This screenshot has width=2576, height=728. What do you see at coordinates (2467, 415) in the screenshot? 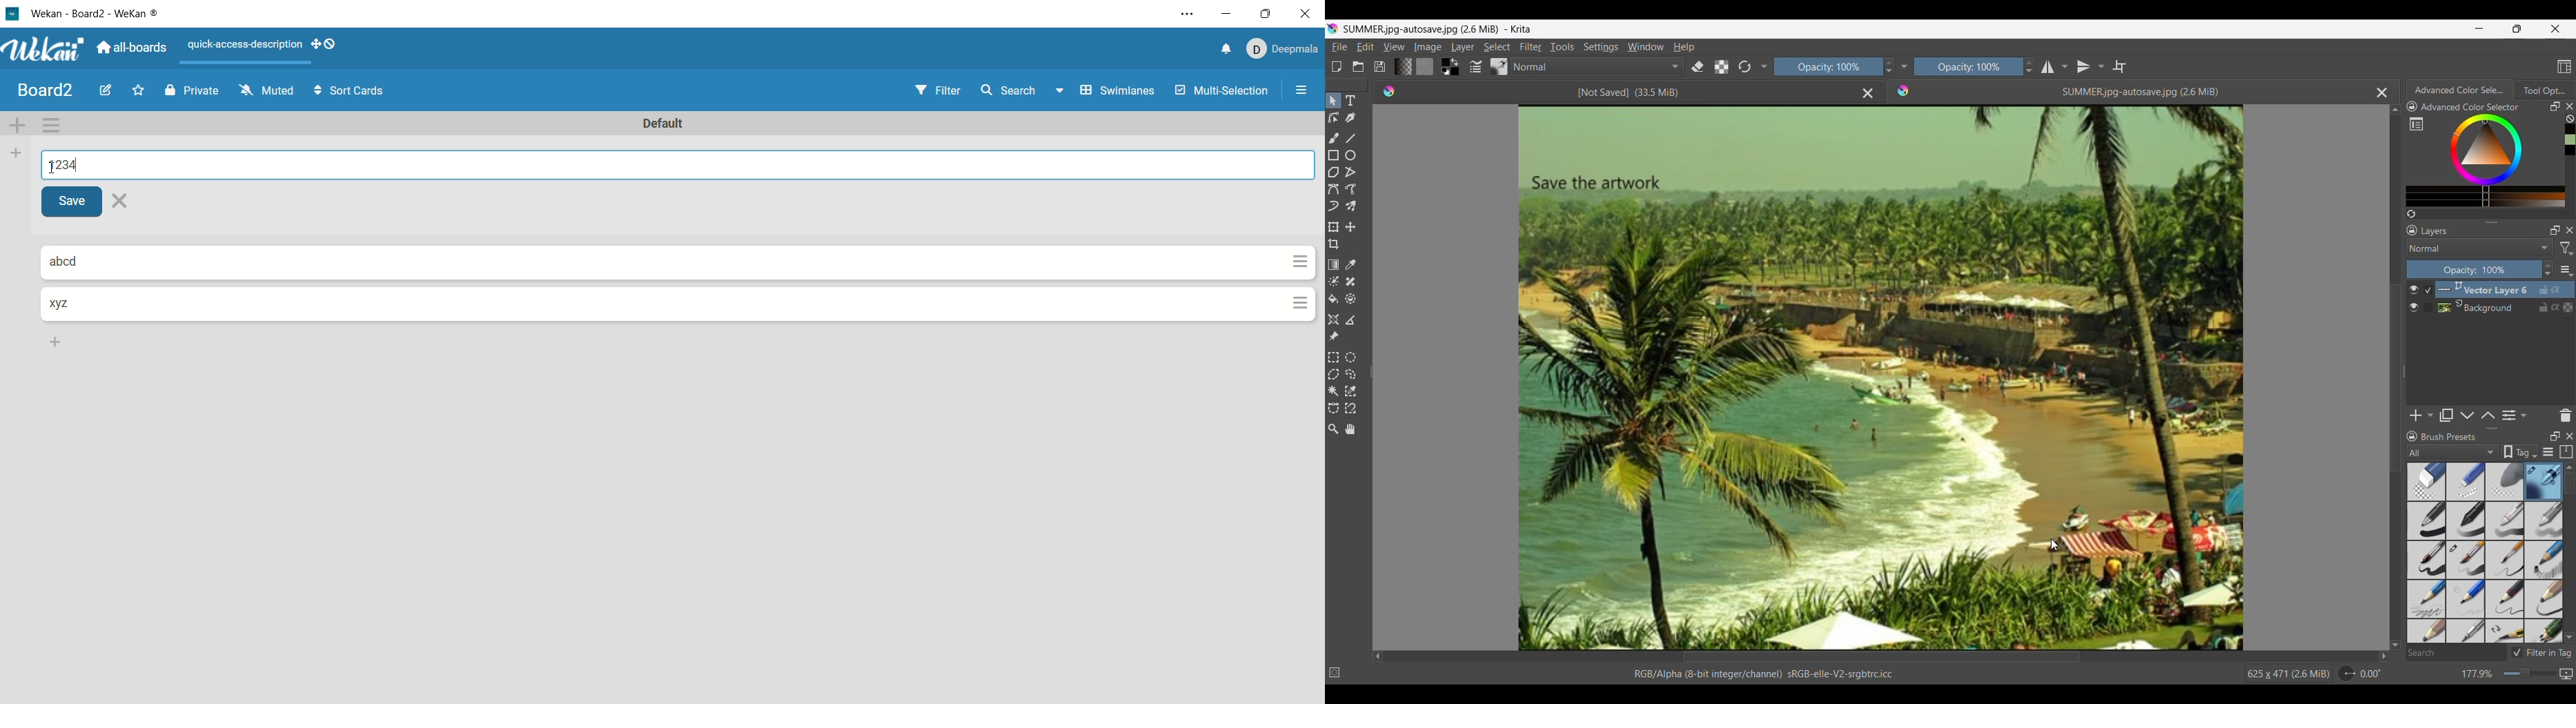
I see `Move layer/mask down` at bounding box center [2467, 415].